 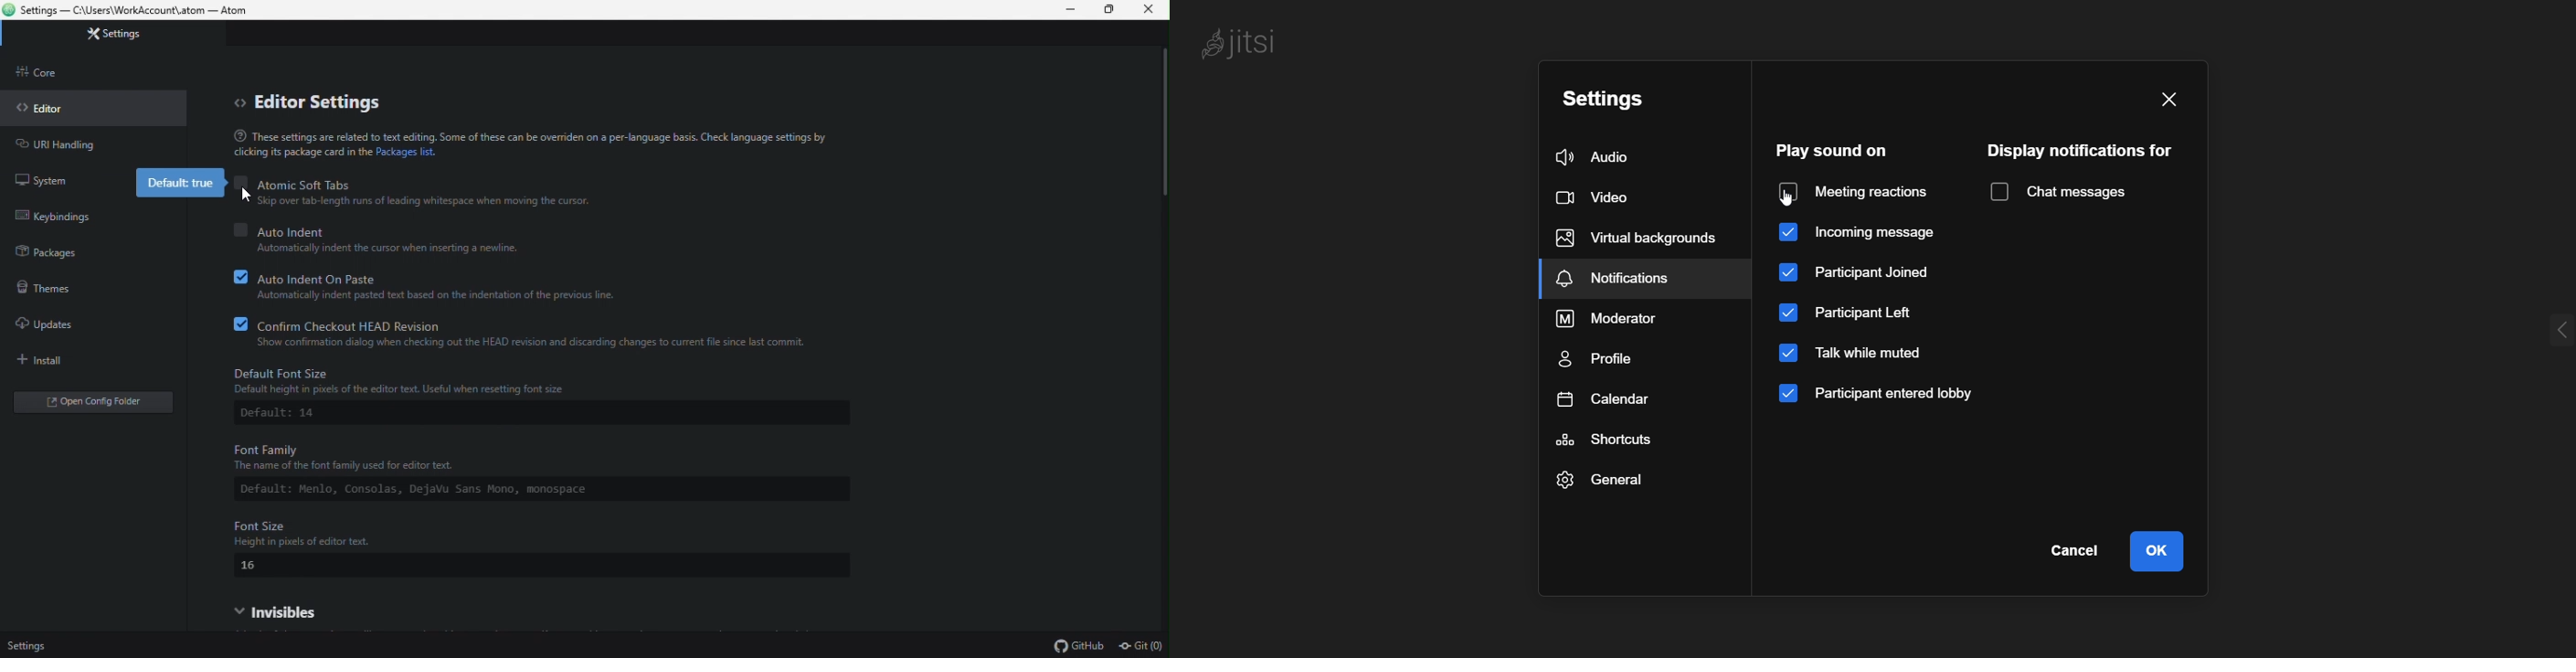 What do you see at coordinates (241, 180) in the screenshot?
I see `off` at bounding box center [241, 180].